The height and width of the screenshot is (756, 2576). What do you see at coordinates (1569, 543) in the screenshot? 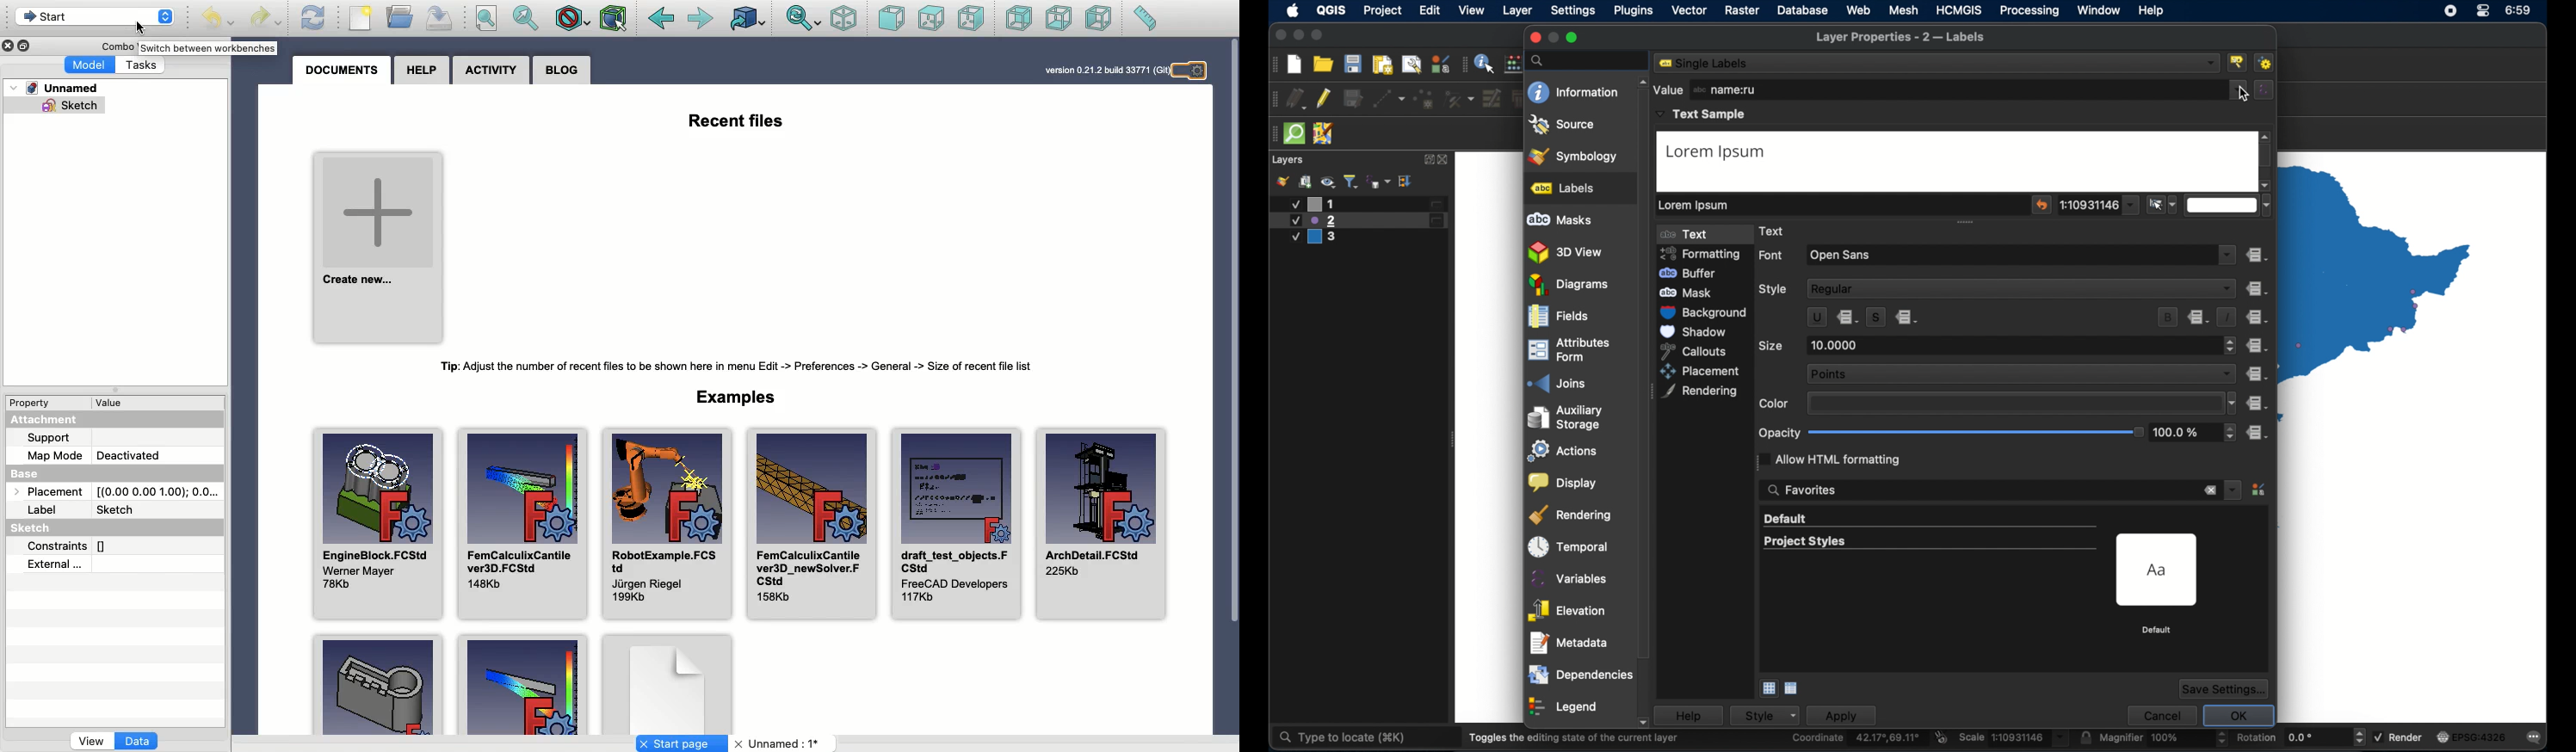
I see `temporal` at bounding box center [1569, 543].